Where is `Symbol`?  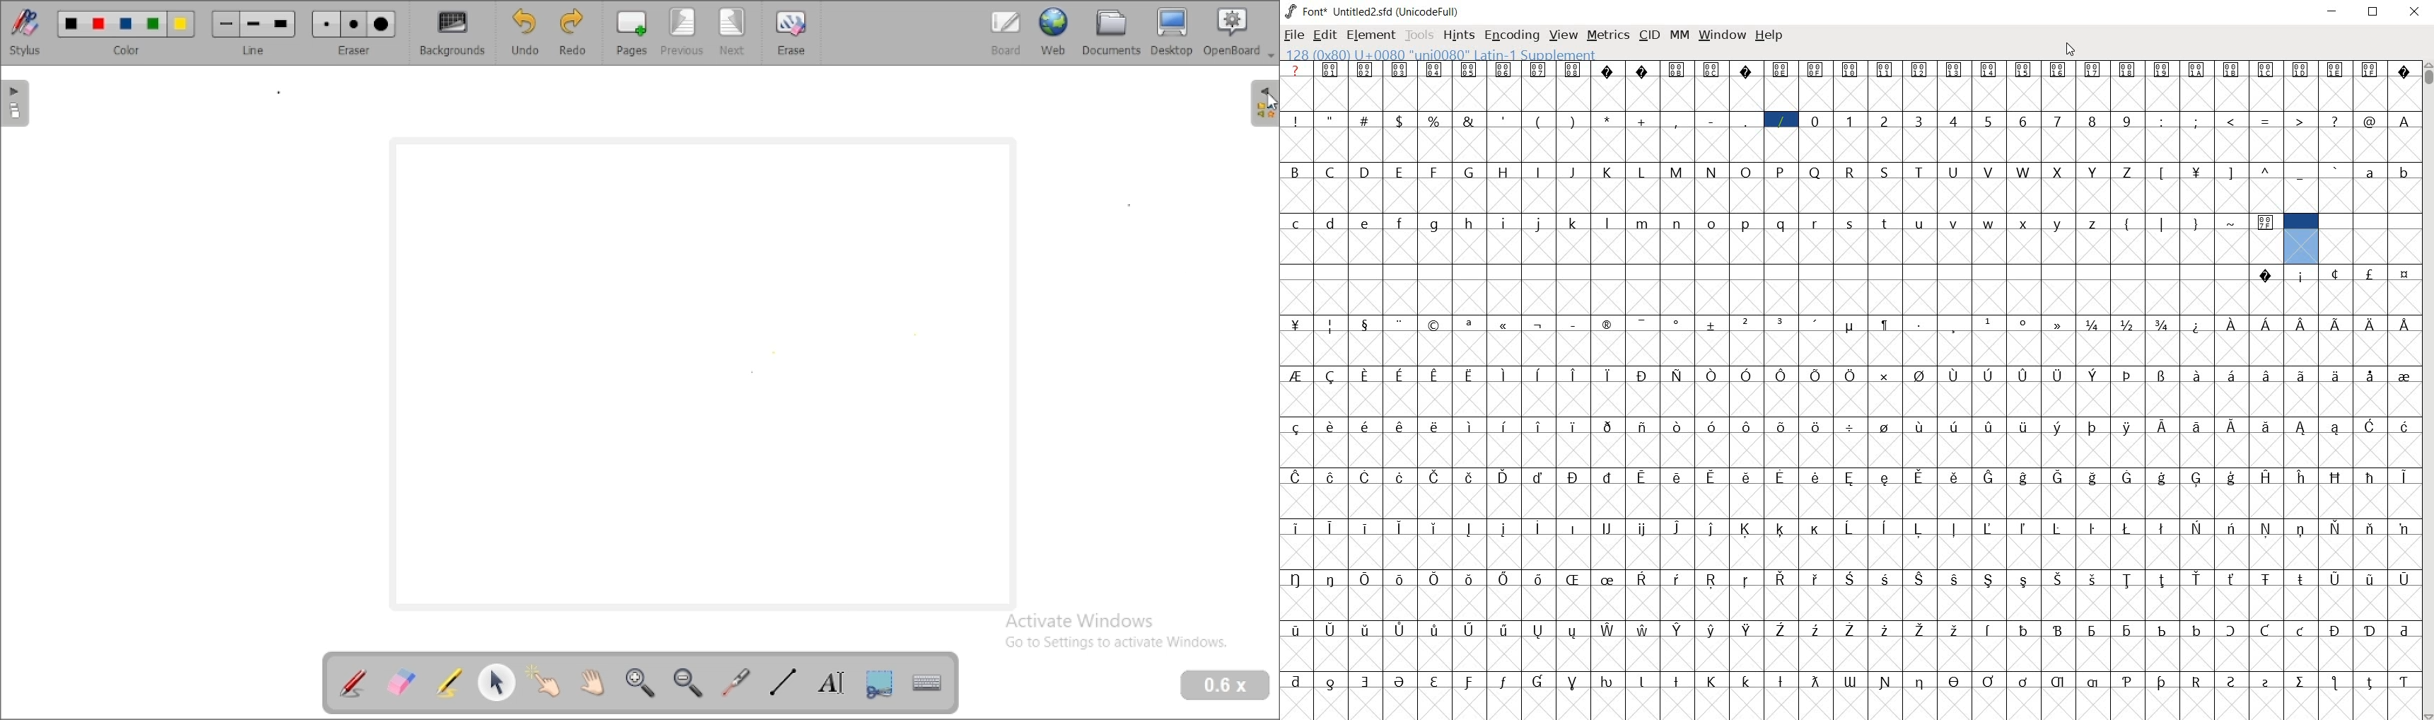
Symbol is located at coordinates (1886, 629).